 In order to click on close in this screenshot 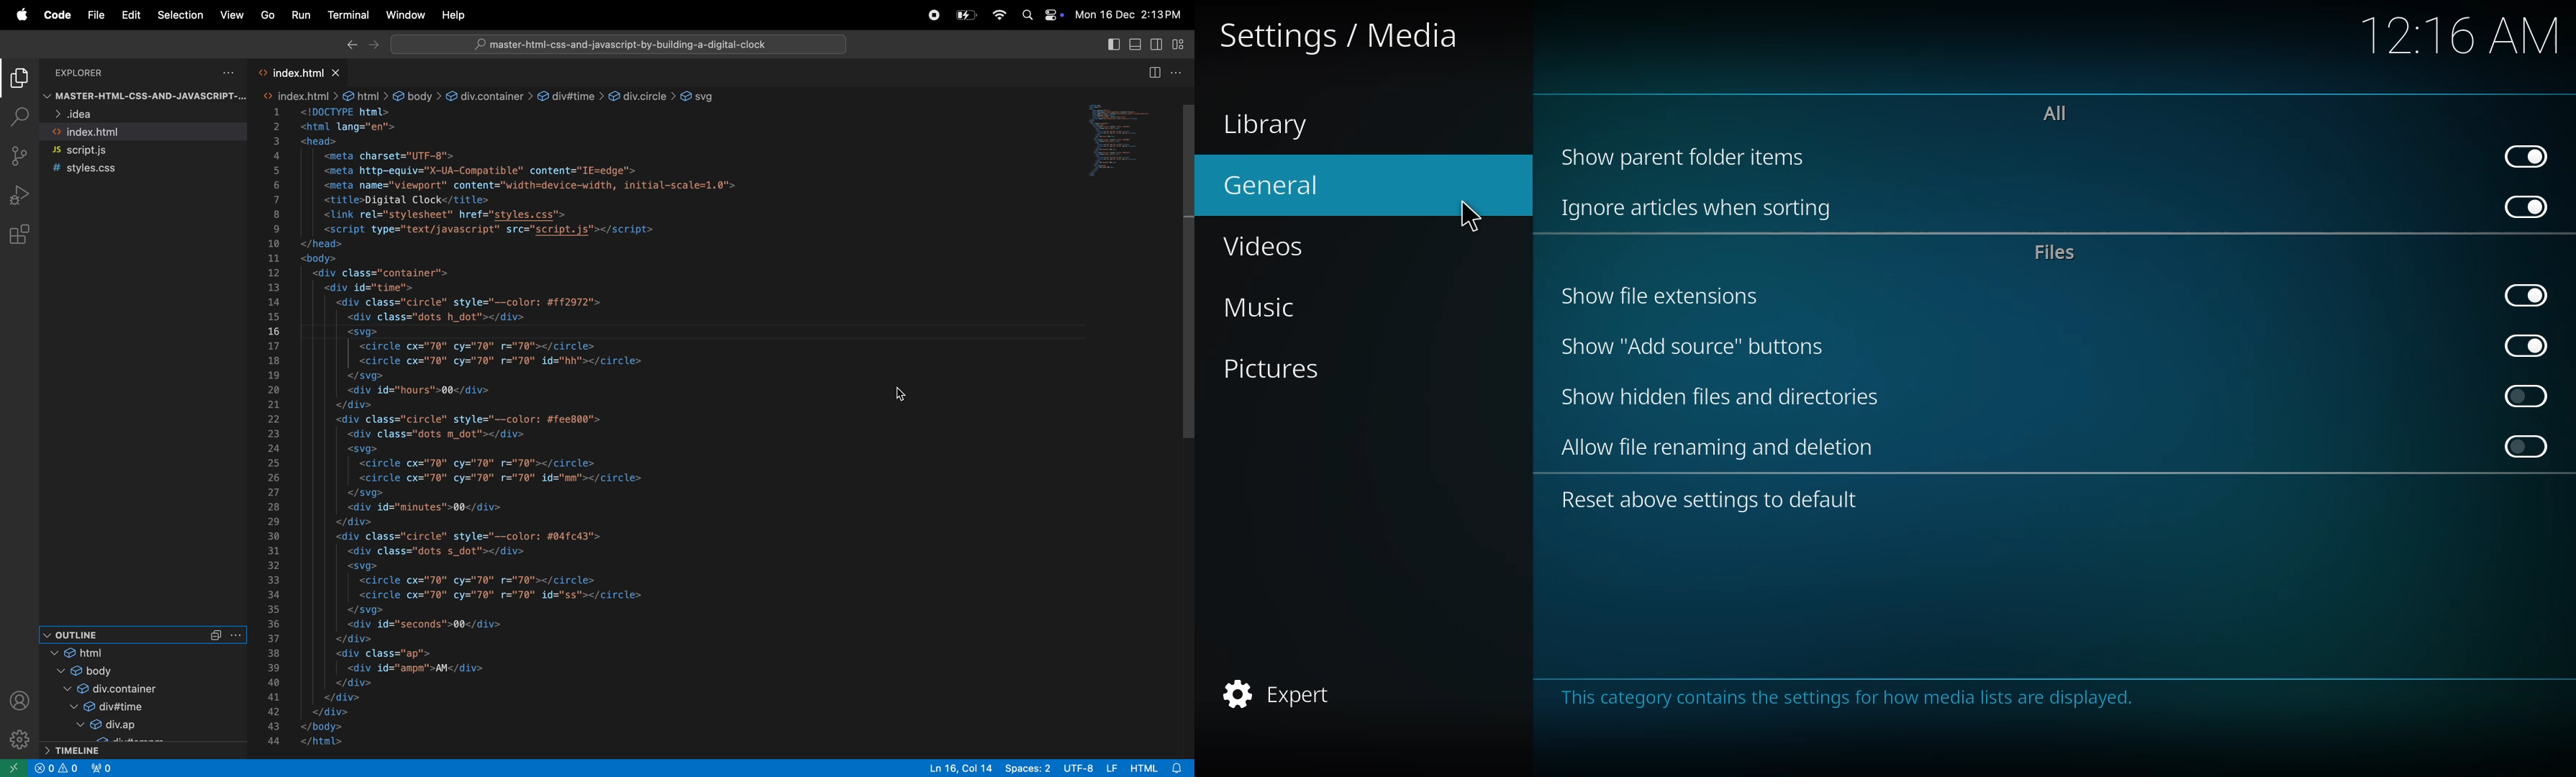, I will do `click(338, 73)`.